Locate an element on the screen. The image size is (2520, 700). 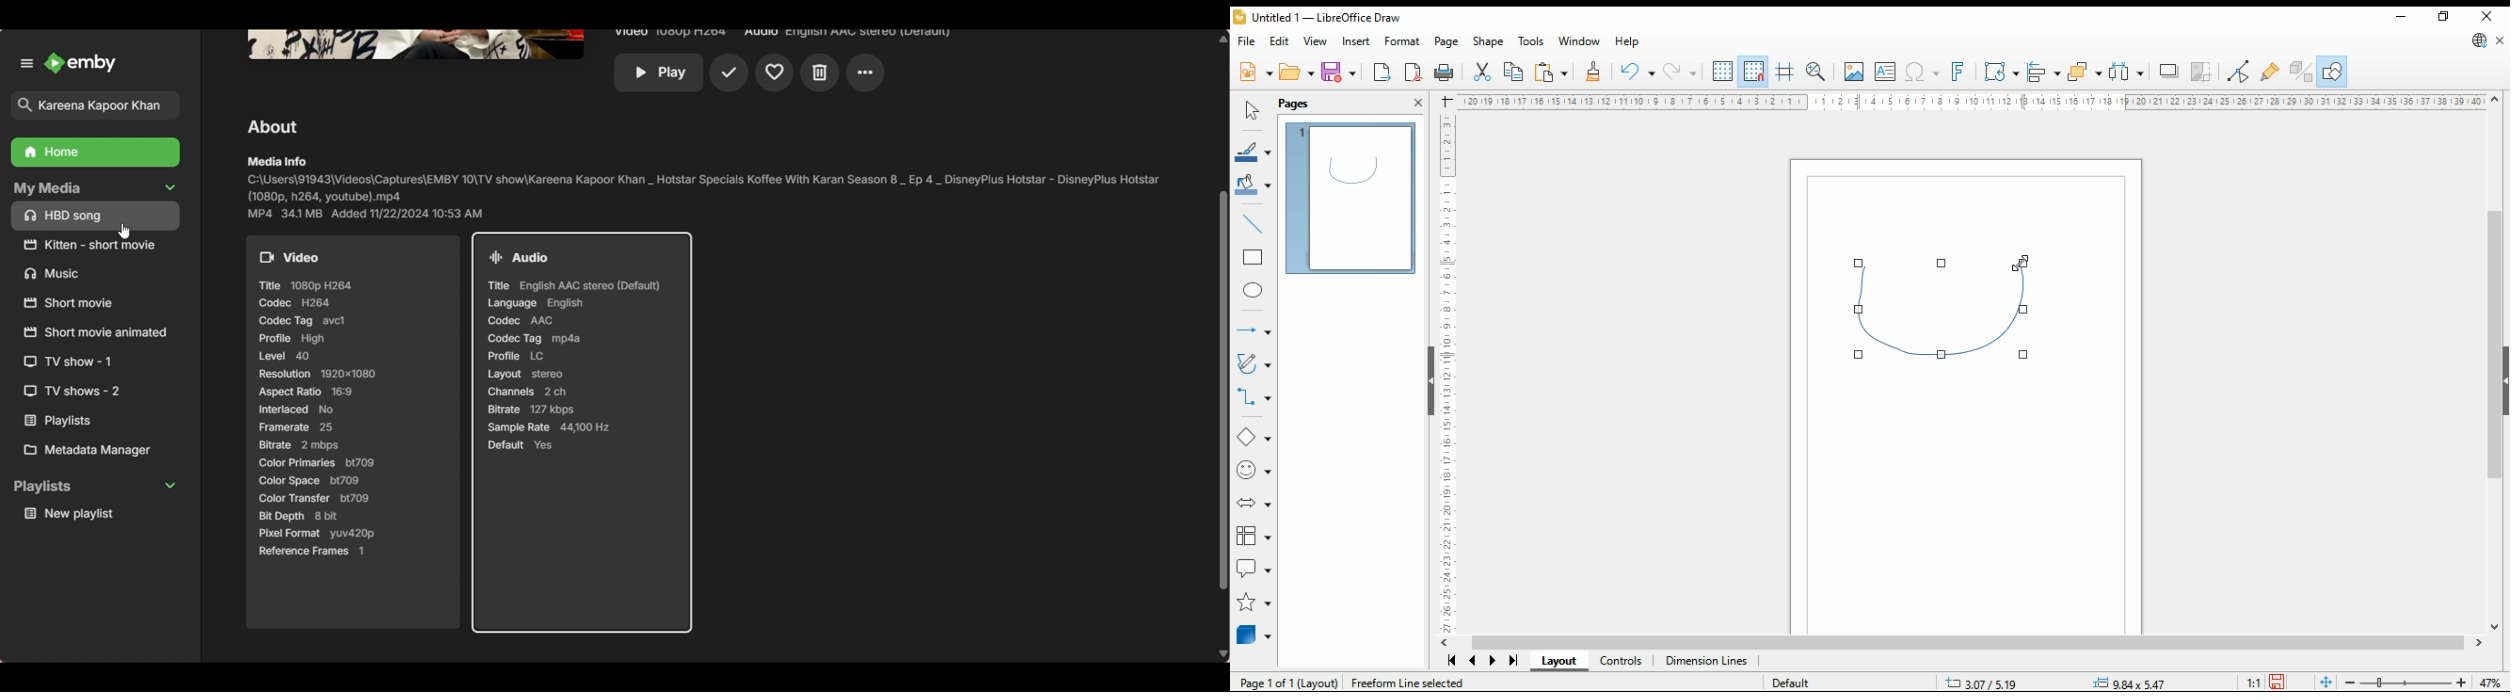
scroll bar is located at coordinates (1973, 643).